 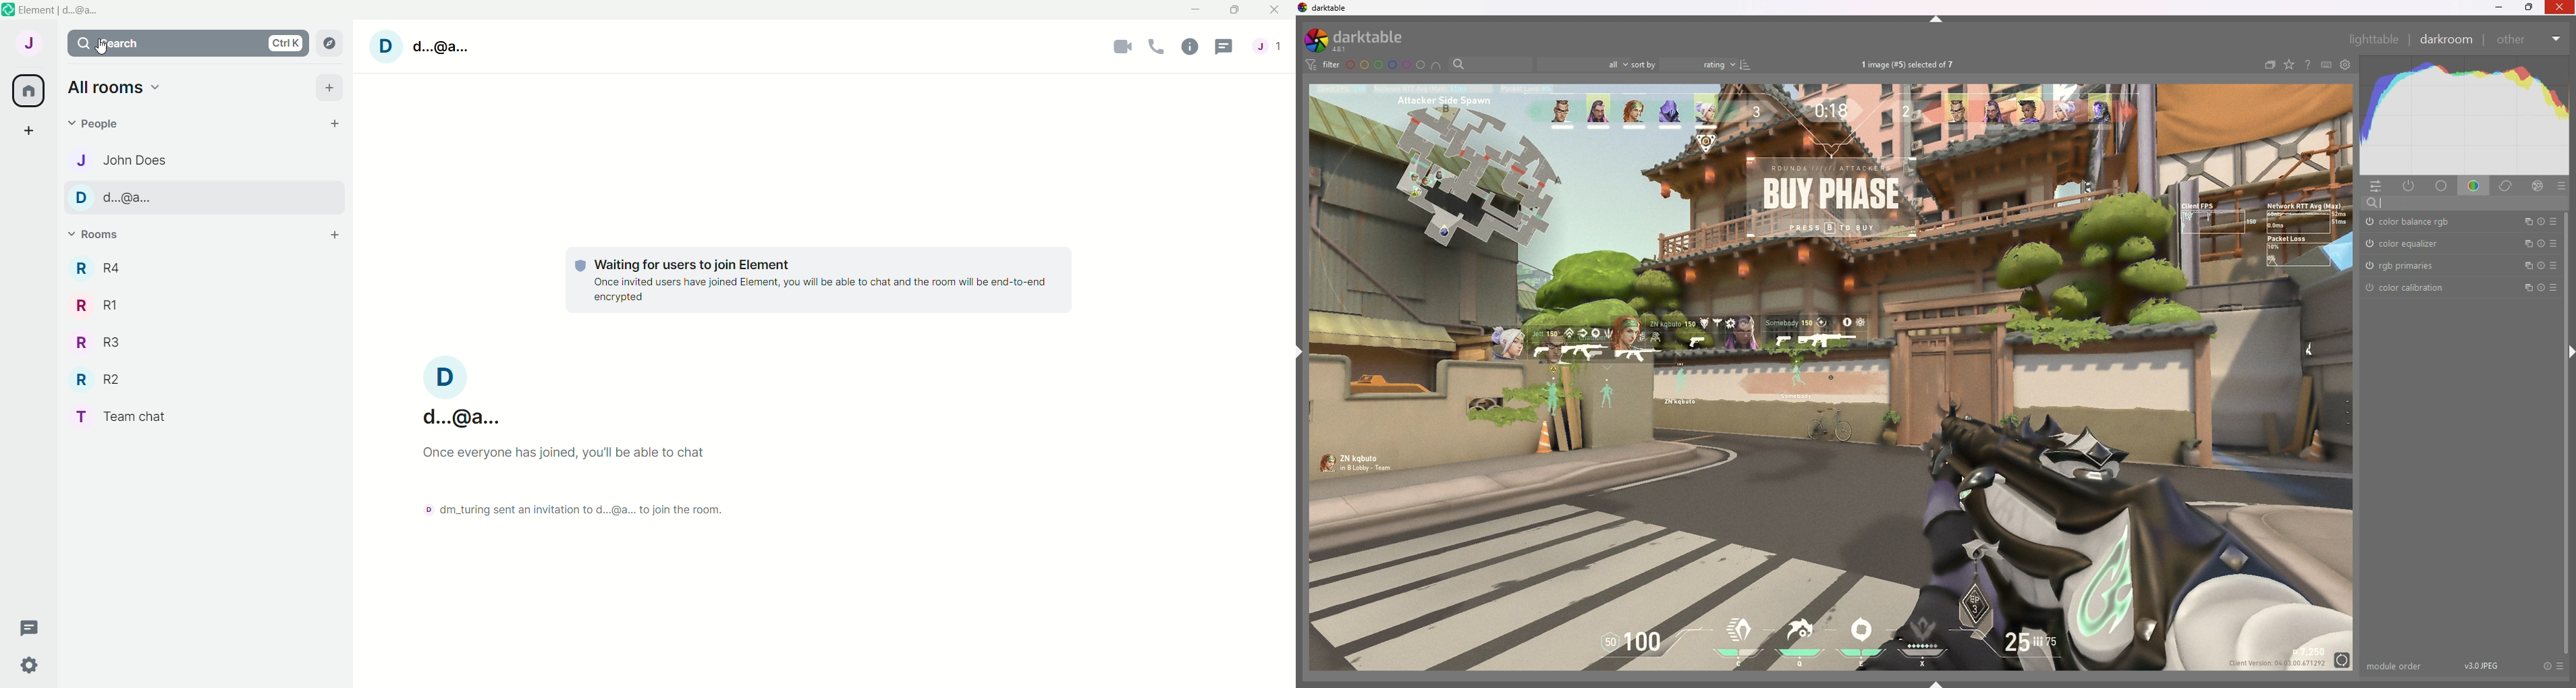 I want to click on color equalizer, so click(x=2406, y=243).